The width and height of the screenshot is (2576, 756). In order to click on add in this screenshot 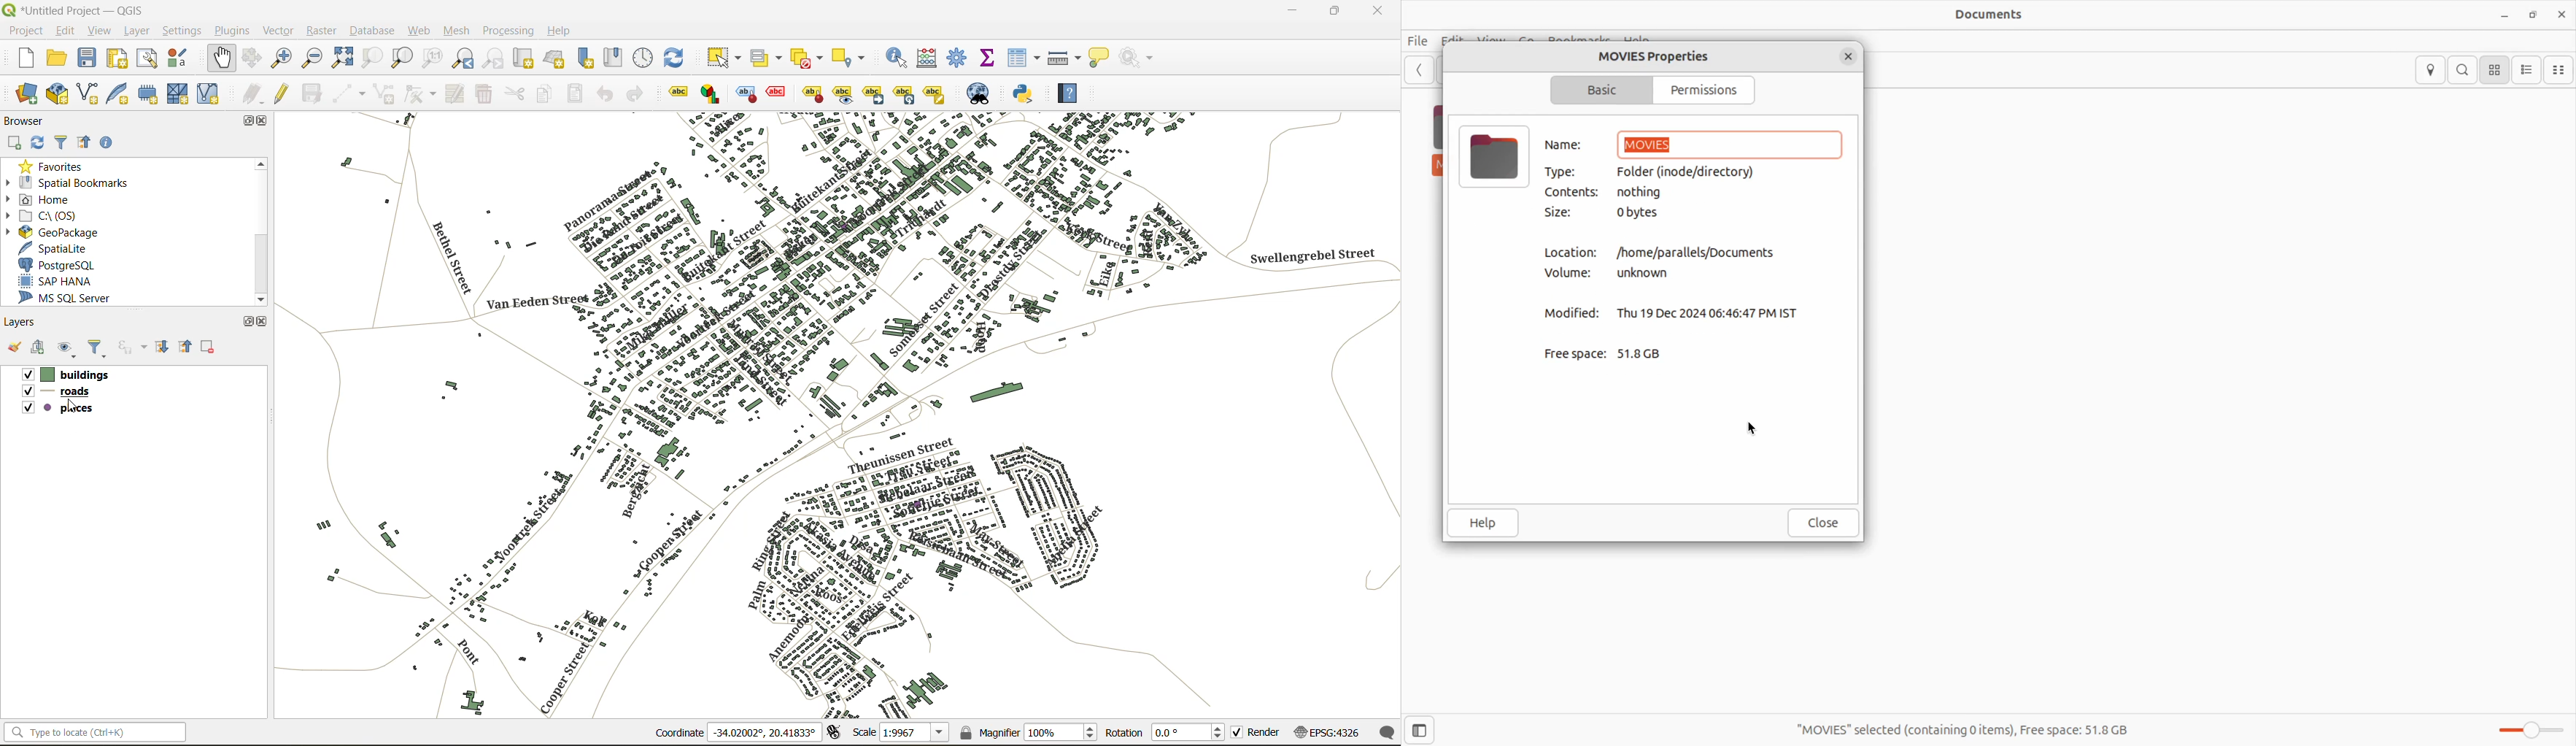, I will do `click(15, 143)`.